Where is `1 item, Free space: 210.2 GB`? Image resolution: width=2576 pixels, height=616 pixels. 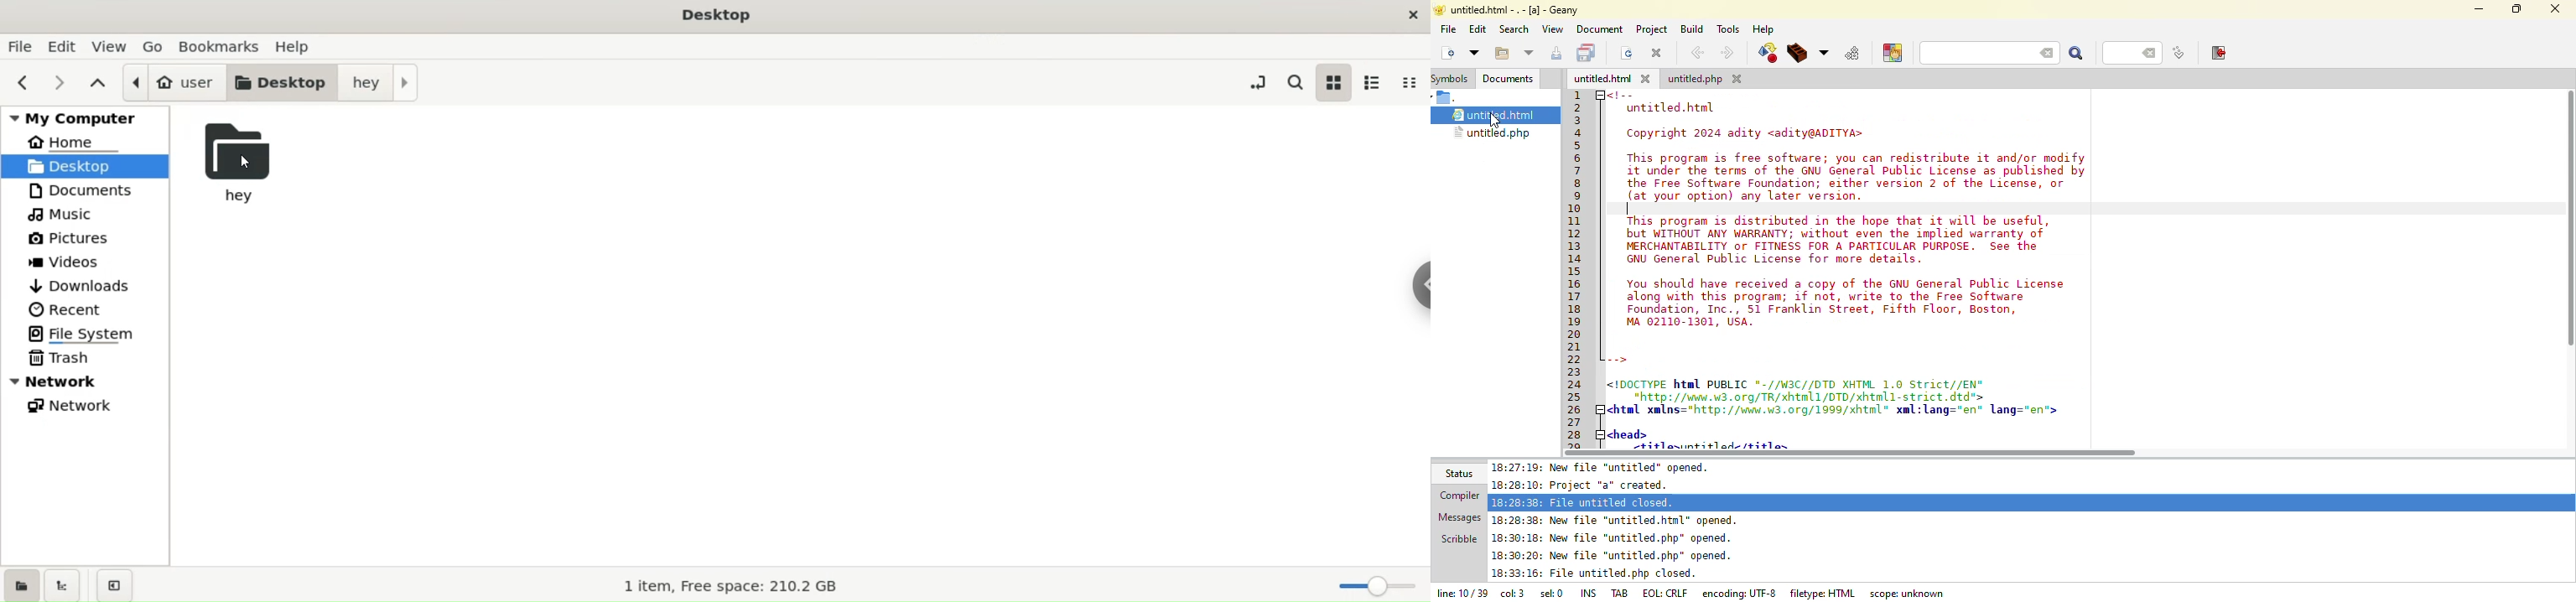 1 item, Free space: 210.2 GB is located at coordinates (732, 584).